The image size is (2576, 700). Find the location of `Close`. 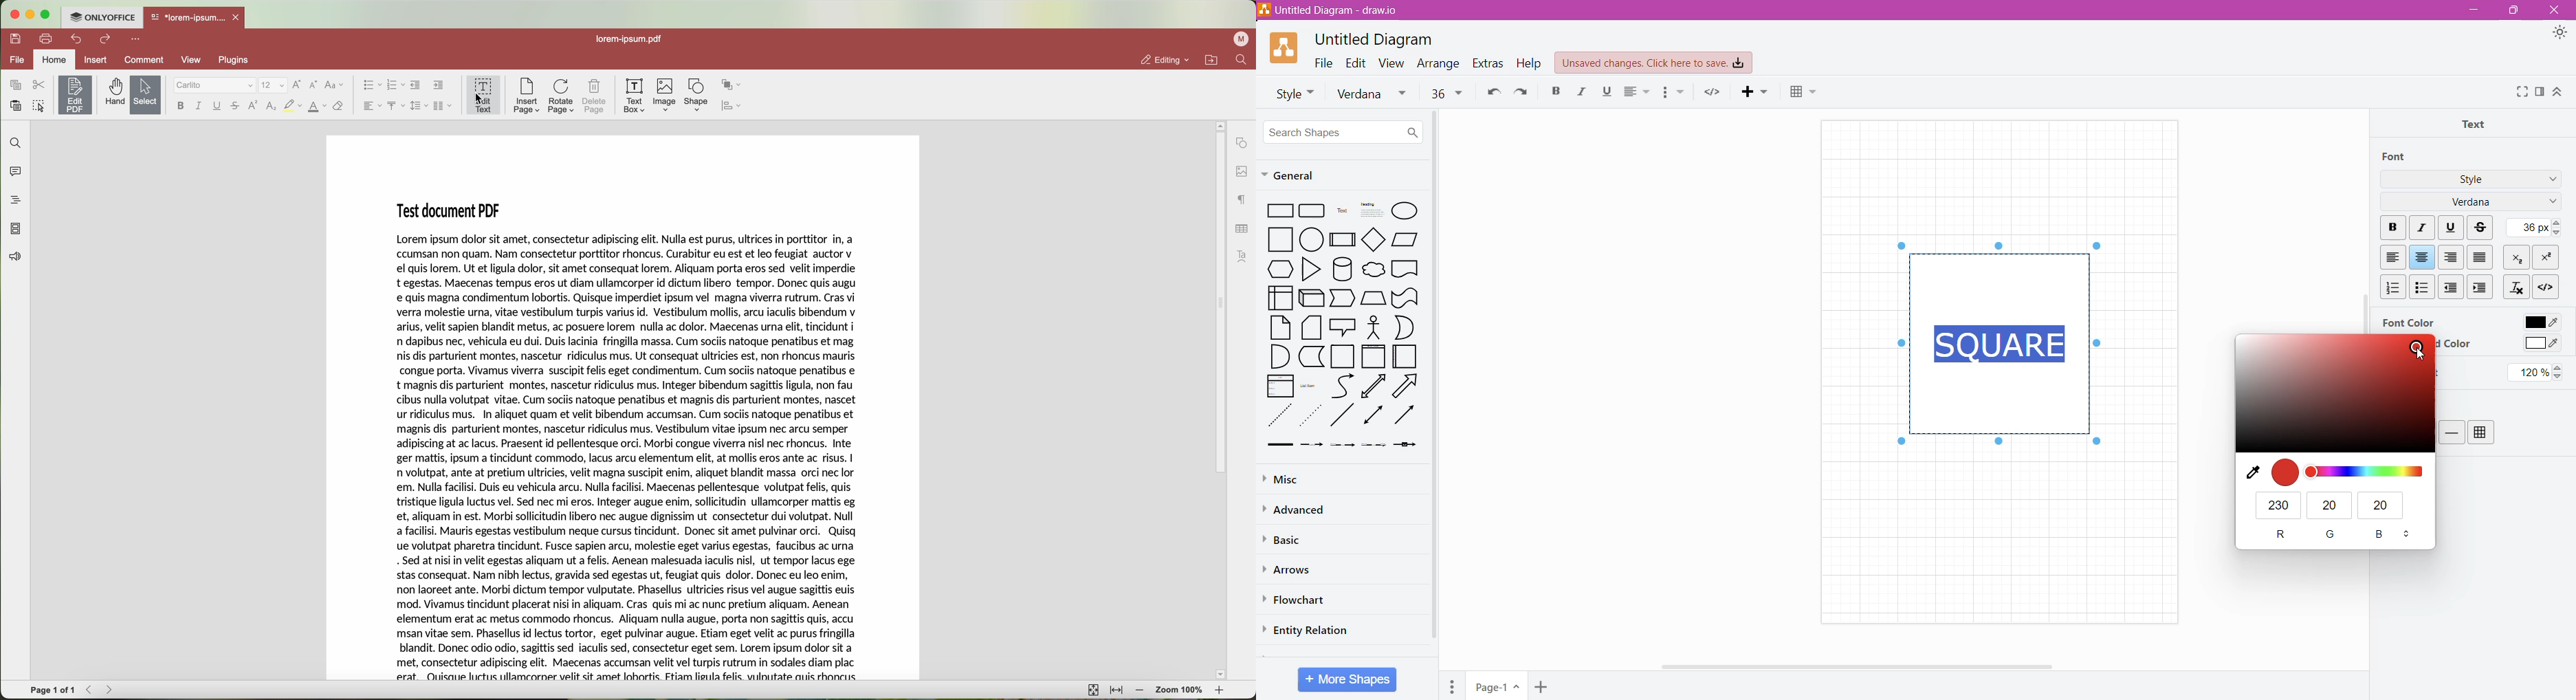

Close is located at coordinates (2553, 10).